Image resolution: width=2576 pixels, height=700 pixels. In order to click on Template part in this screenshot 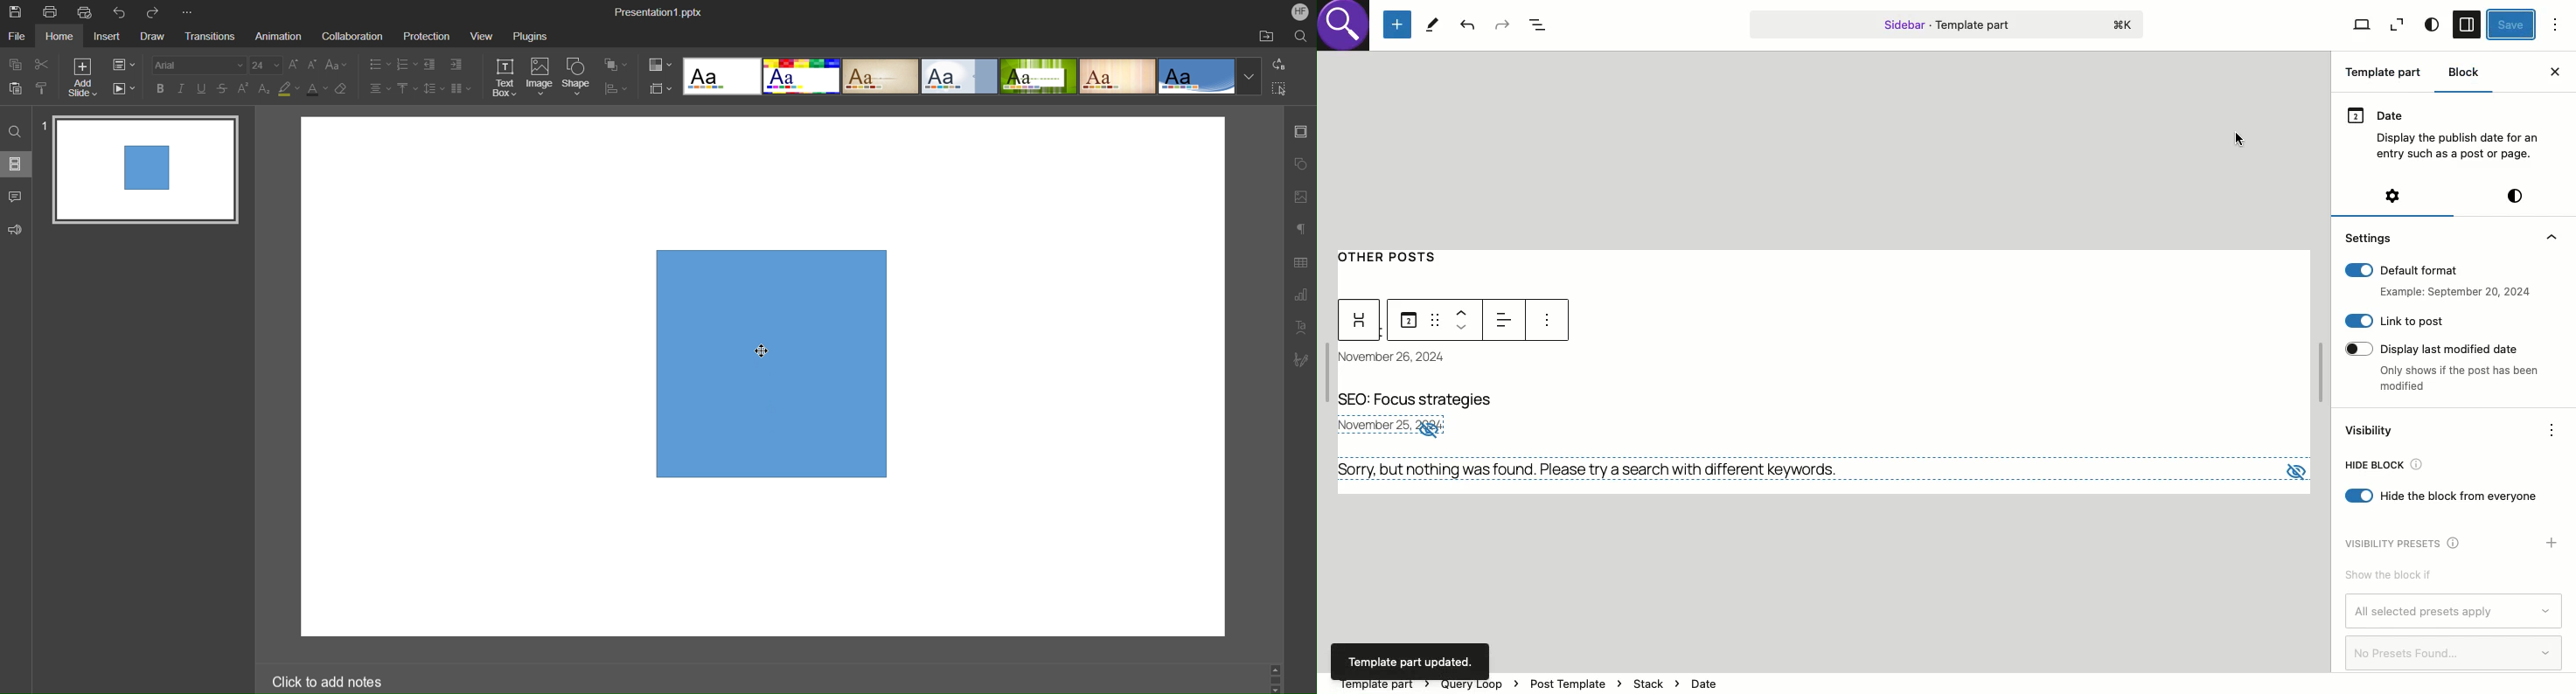, I will do `click(2387, 74)`.